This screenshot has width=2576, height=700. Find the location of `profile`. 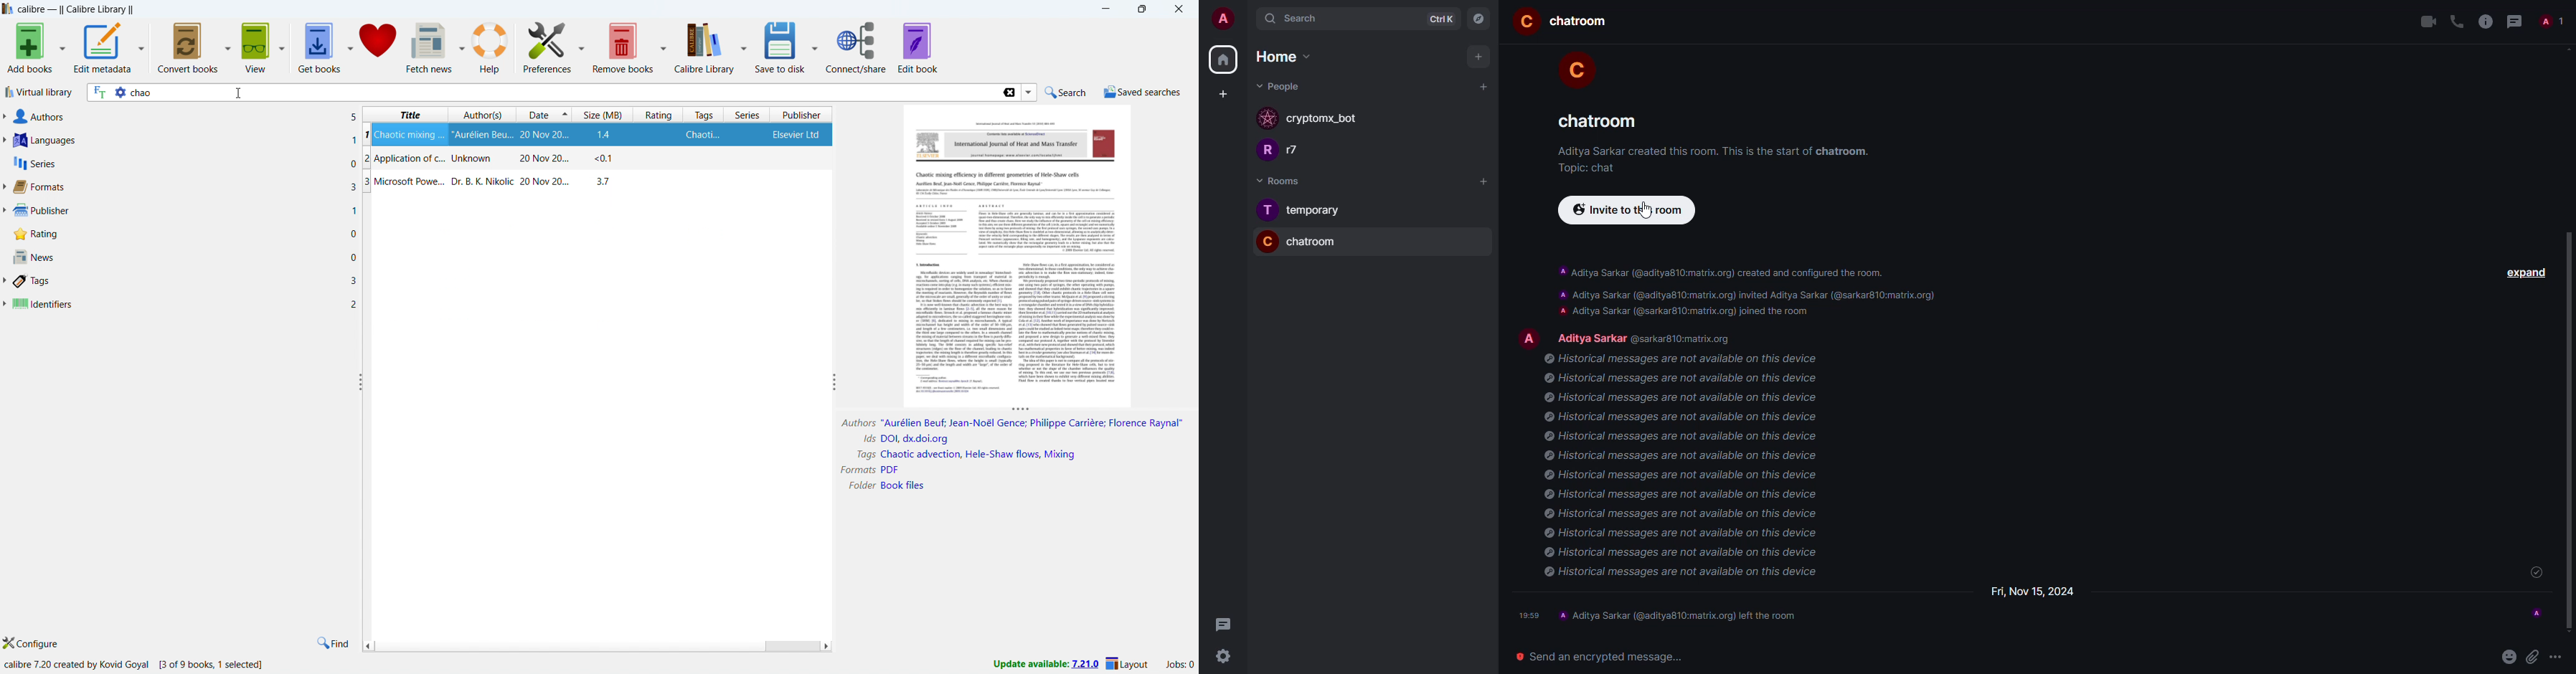

profile is located at coordinates (1529, 337).